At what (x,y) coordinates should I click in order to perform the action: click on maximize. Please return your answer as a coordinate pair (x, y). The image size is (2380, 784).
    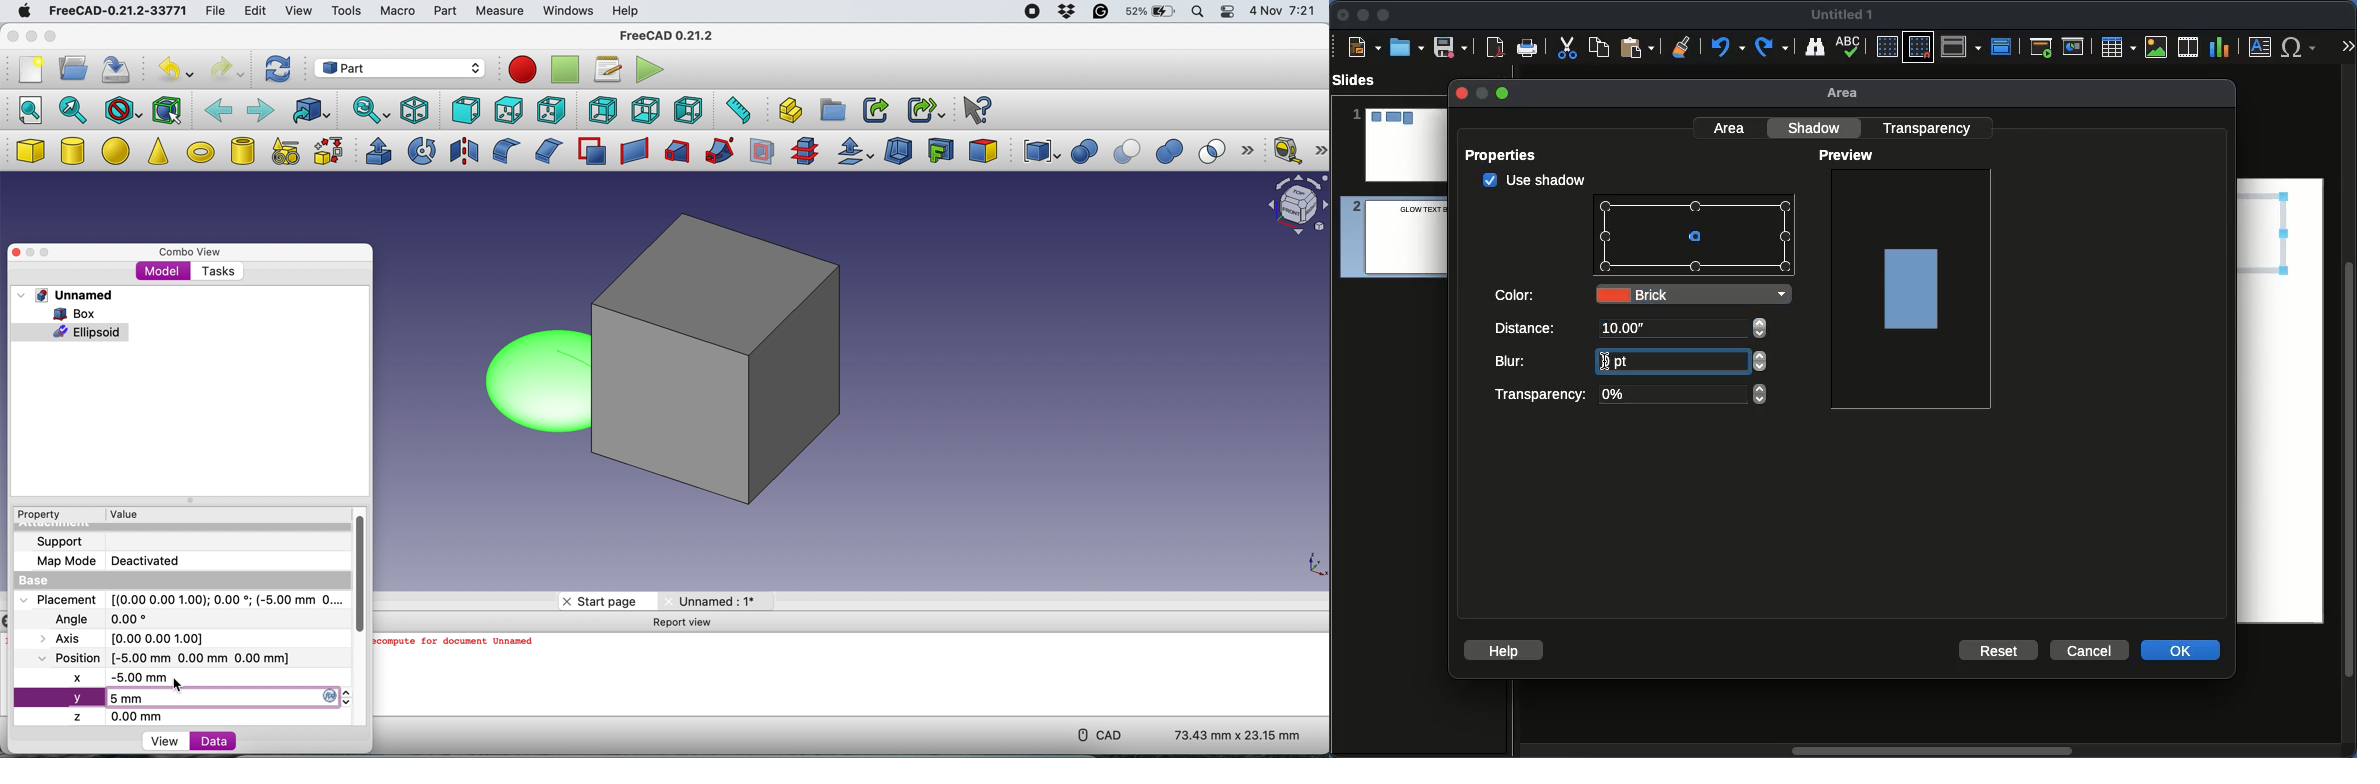
    Looking at the image, I should click on (1504, 94).